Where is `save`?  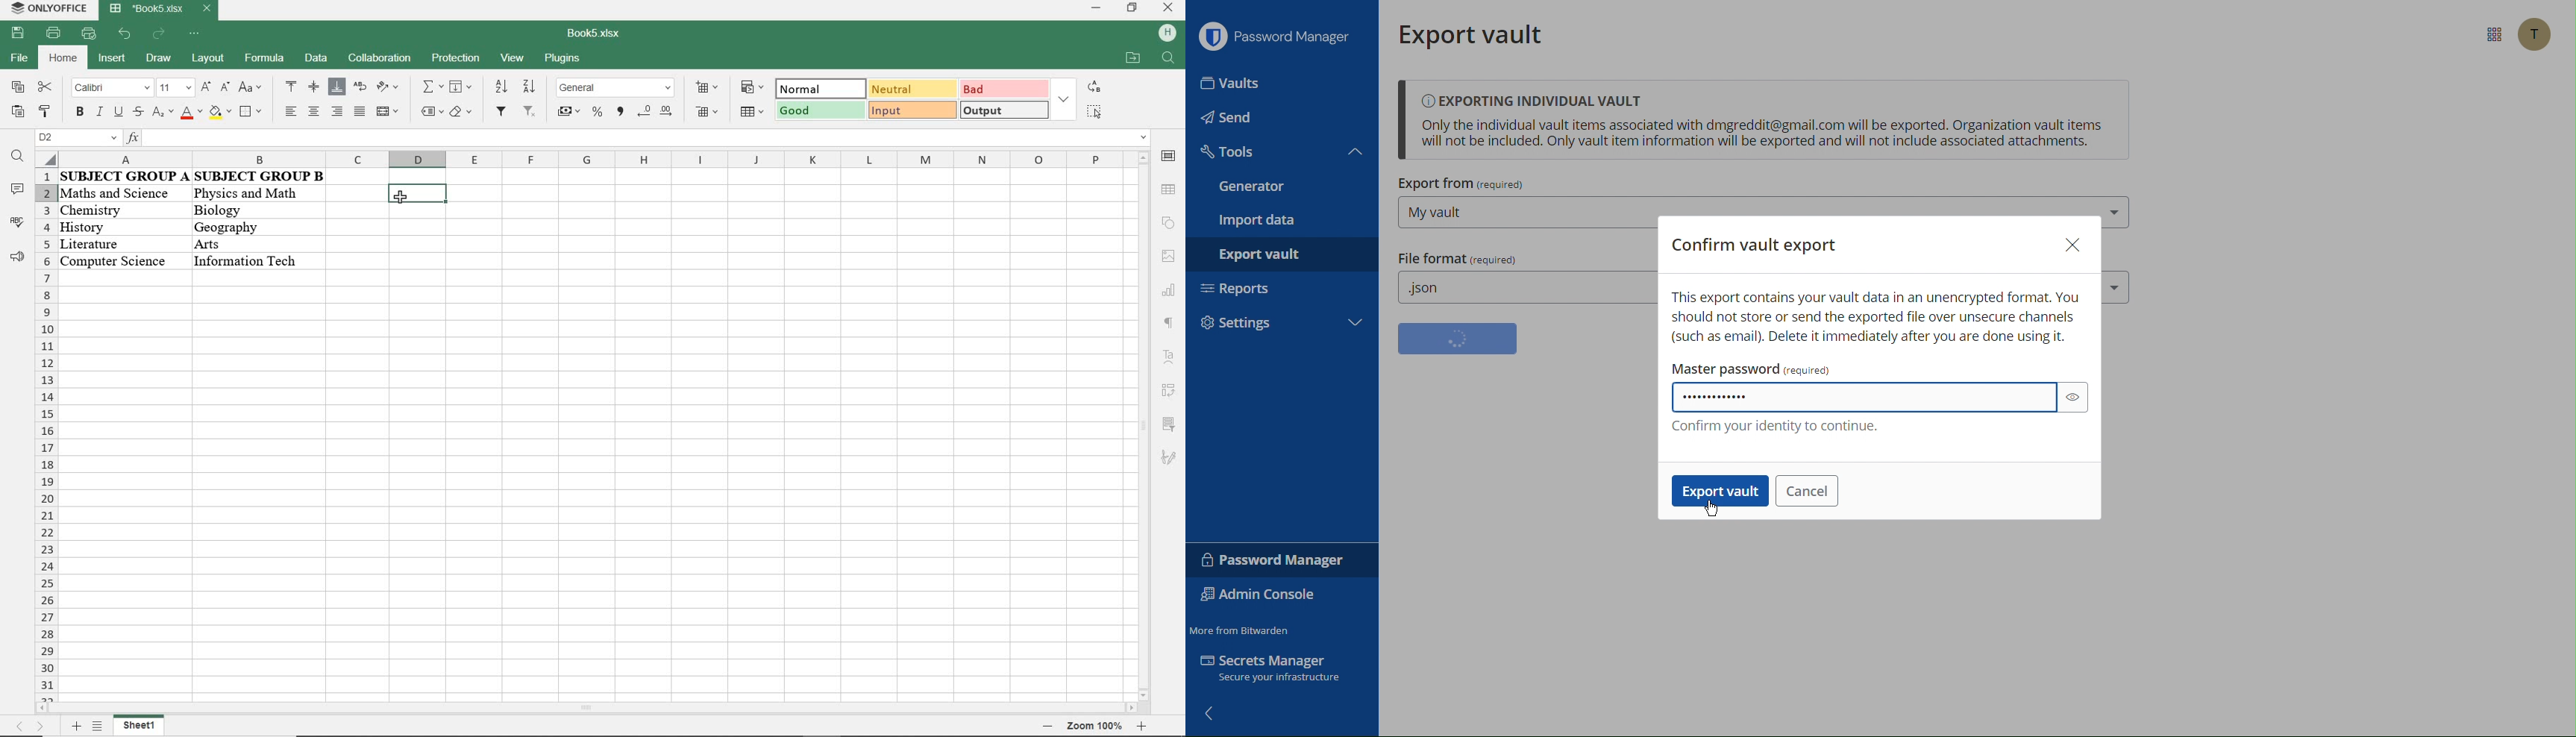 save is located at coordinates (18, 34).